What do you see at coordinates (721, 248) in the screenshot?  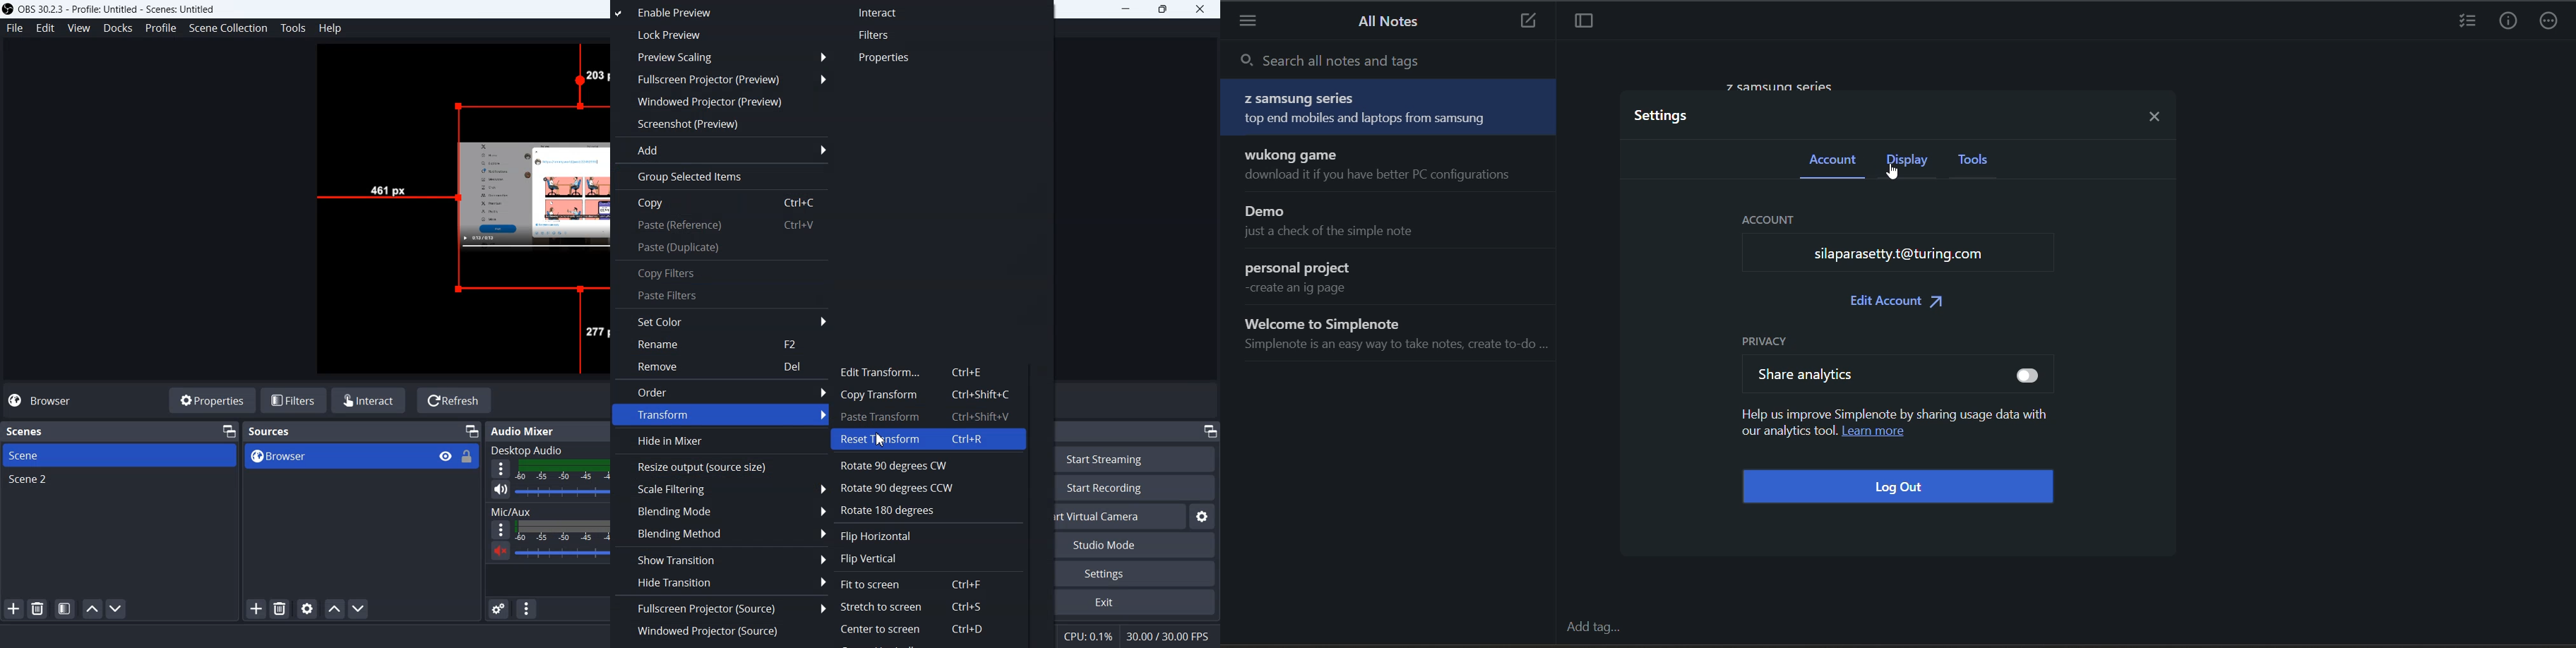 I see `Paste(Duplicate)` at bounding box center [721, 248].